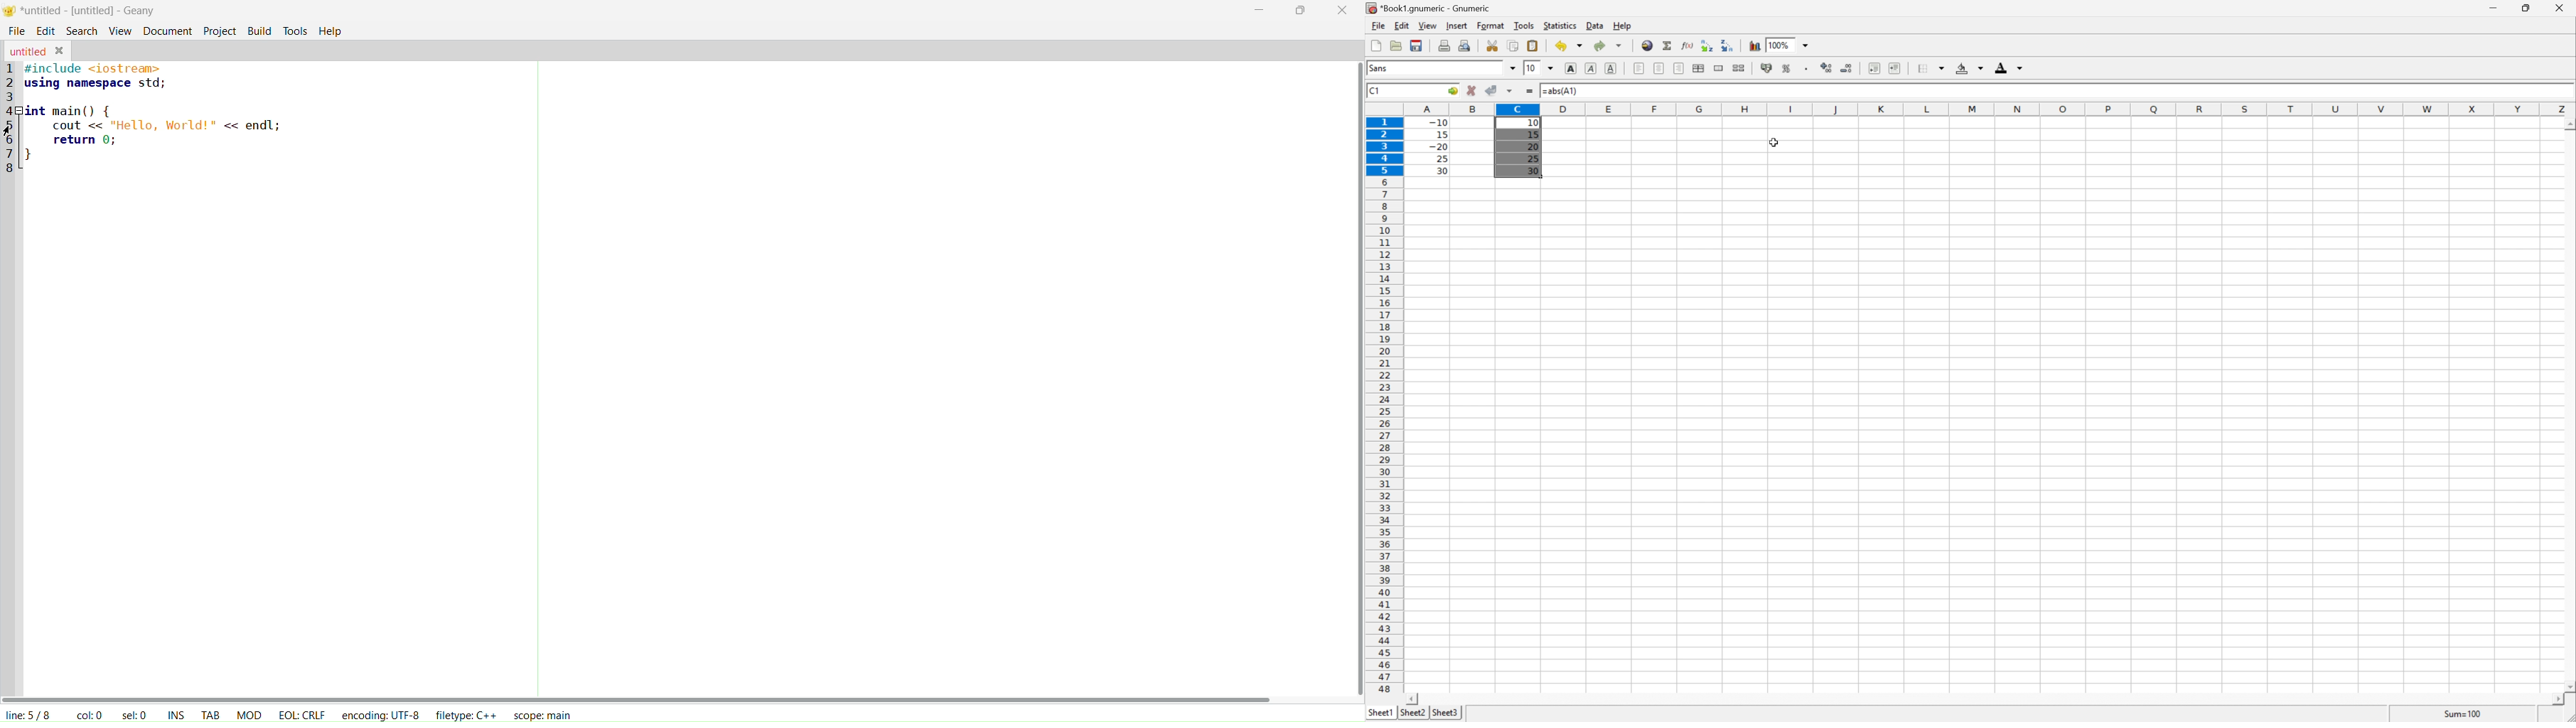  I want to click on cancel change, so click(1472, 93).